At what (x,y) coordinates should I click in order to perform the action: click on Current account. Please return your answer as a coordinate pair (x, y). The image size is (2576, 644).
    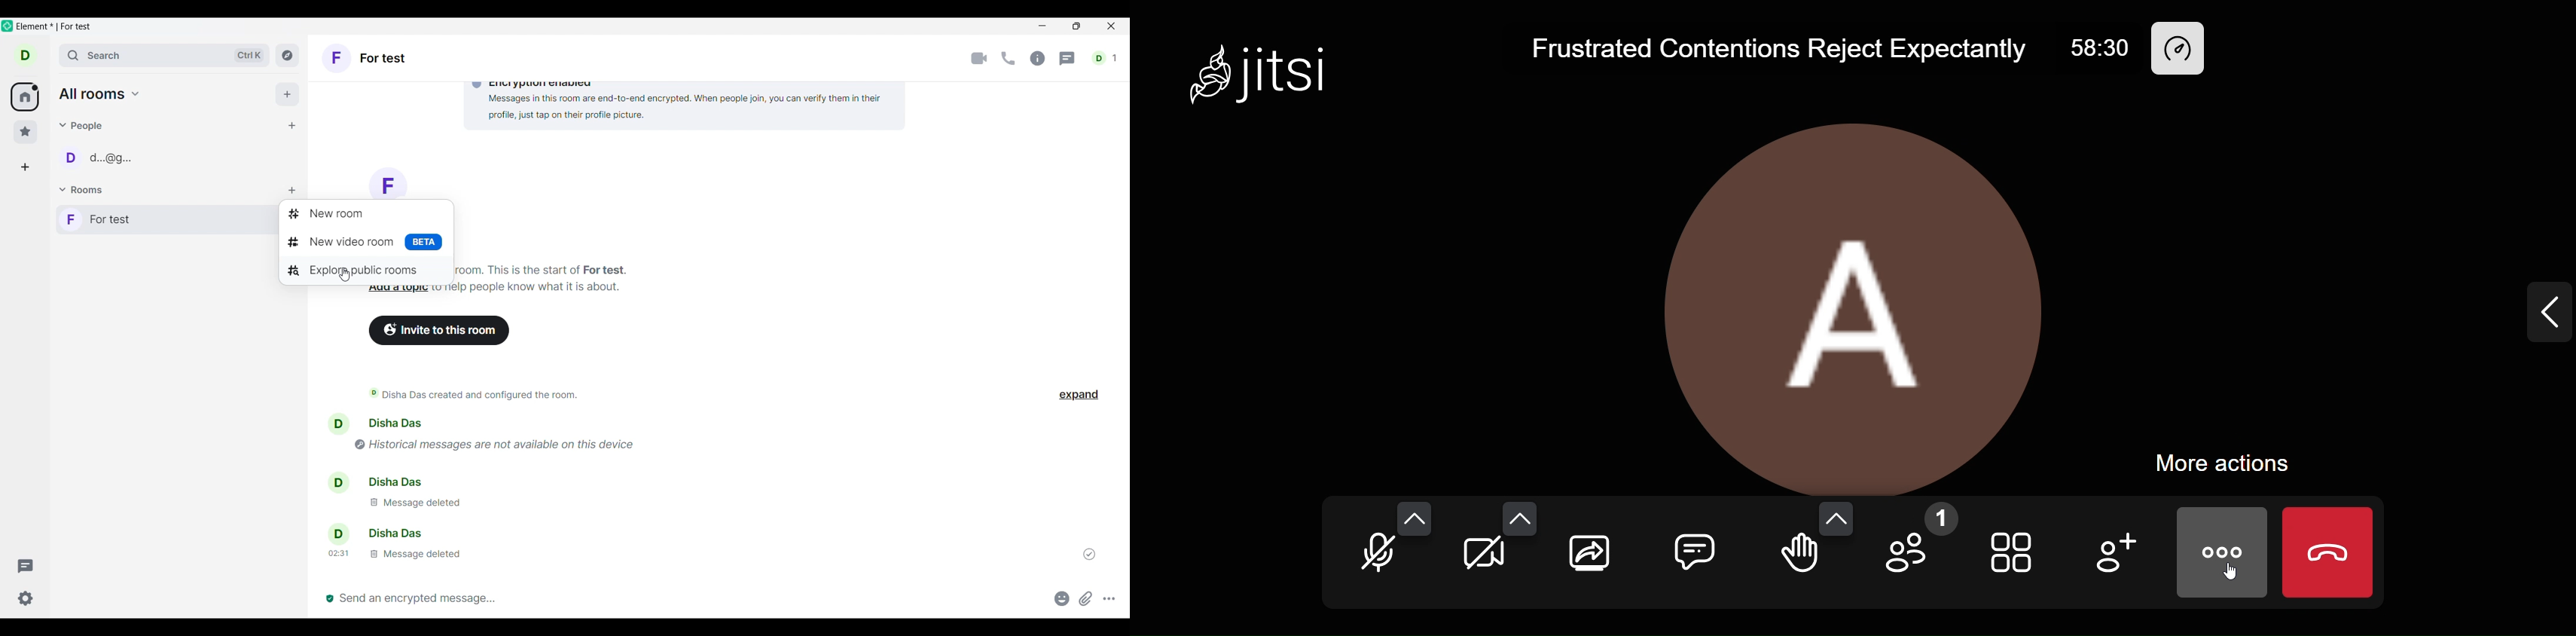
    Looking at the image, I should click on (25, 55).